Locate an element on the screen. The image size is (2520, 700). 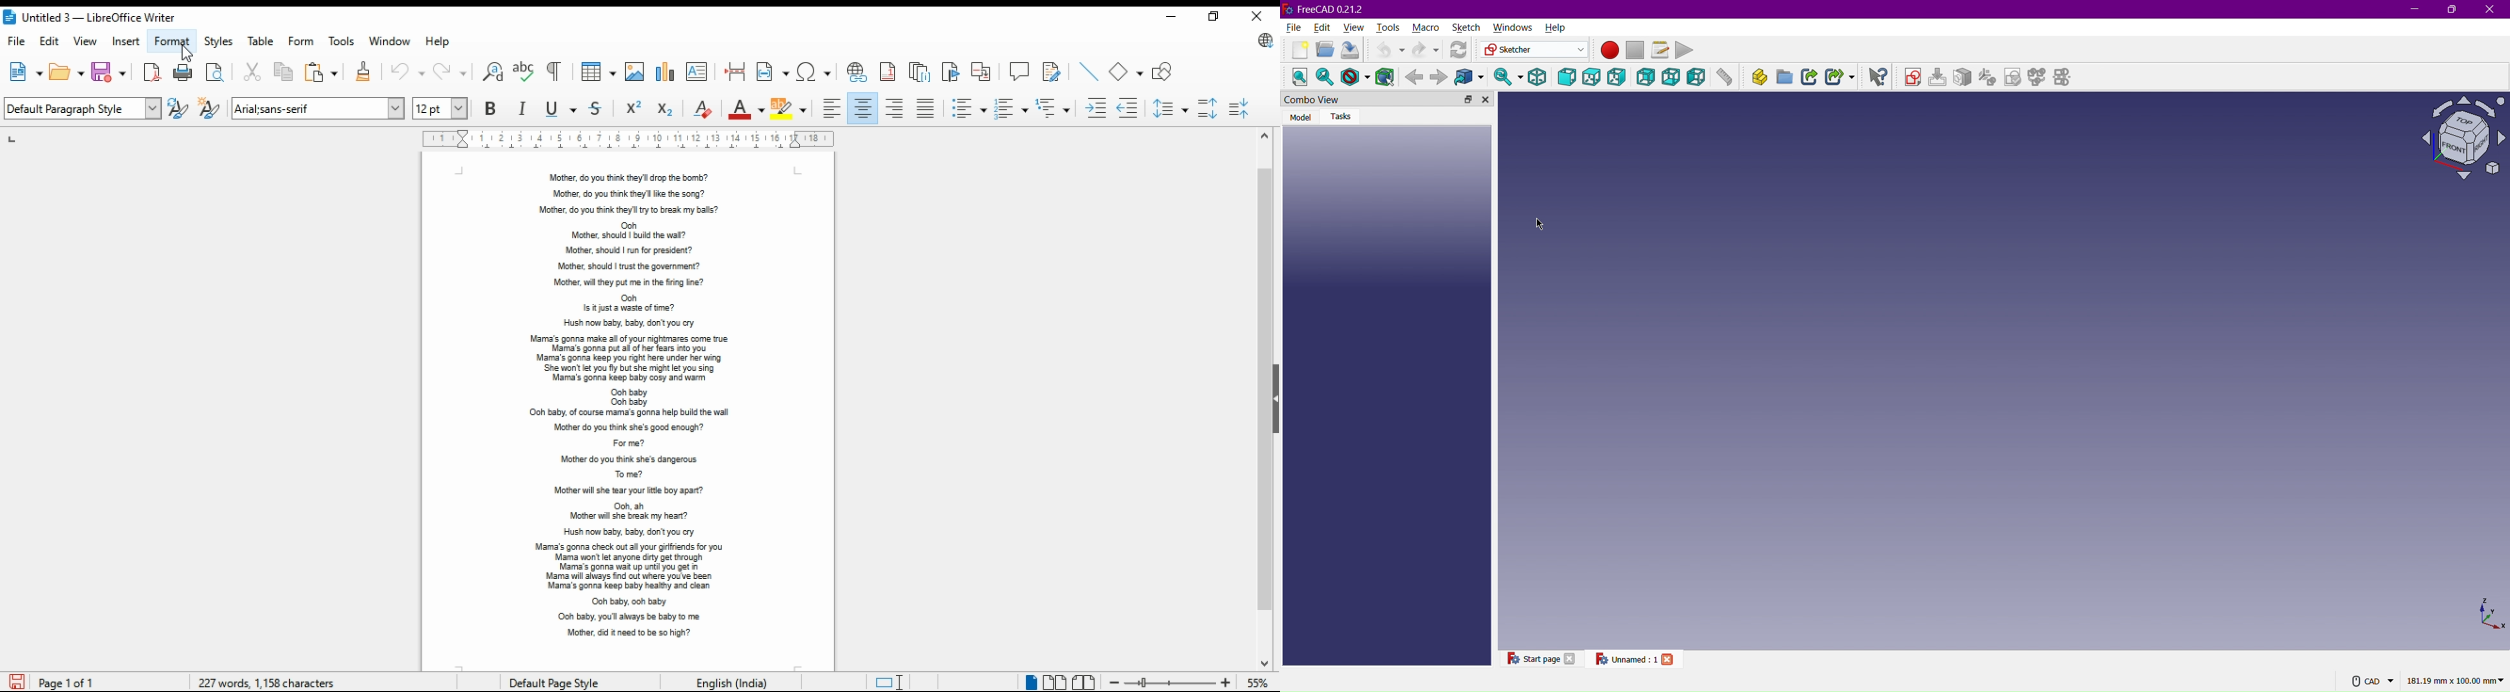
zoom in/zoom out slider is located at coordinates (1170, 683).